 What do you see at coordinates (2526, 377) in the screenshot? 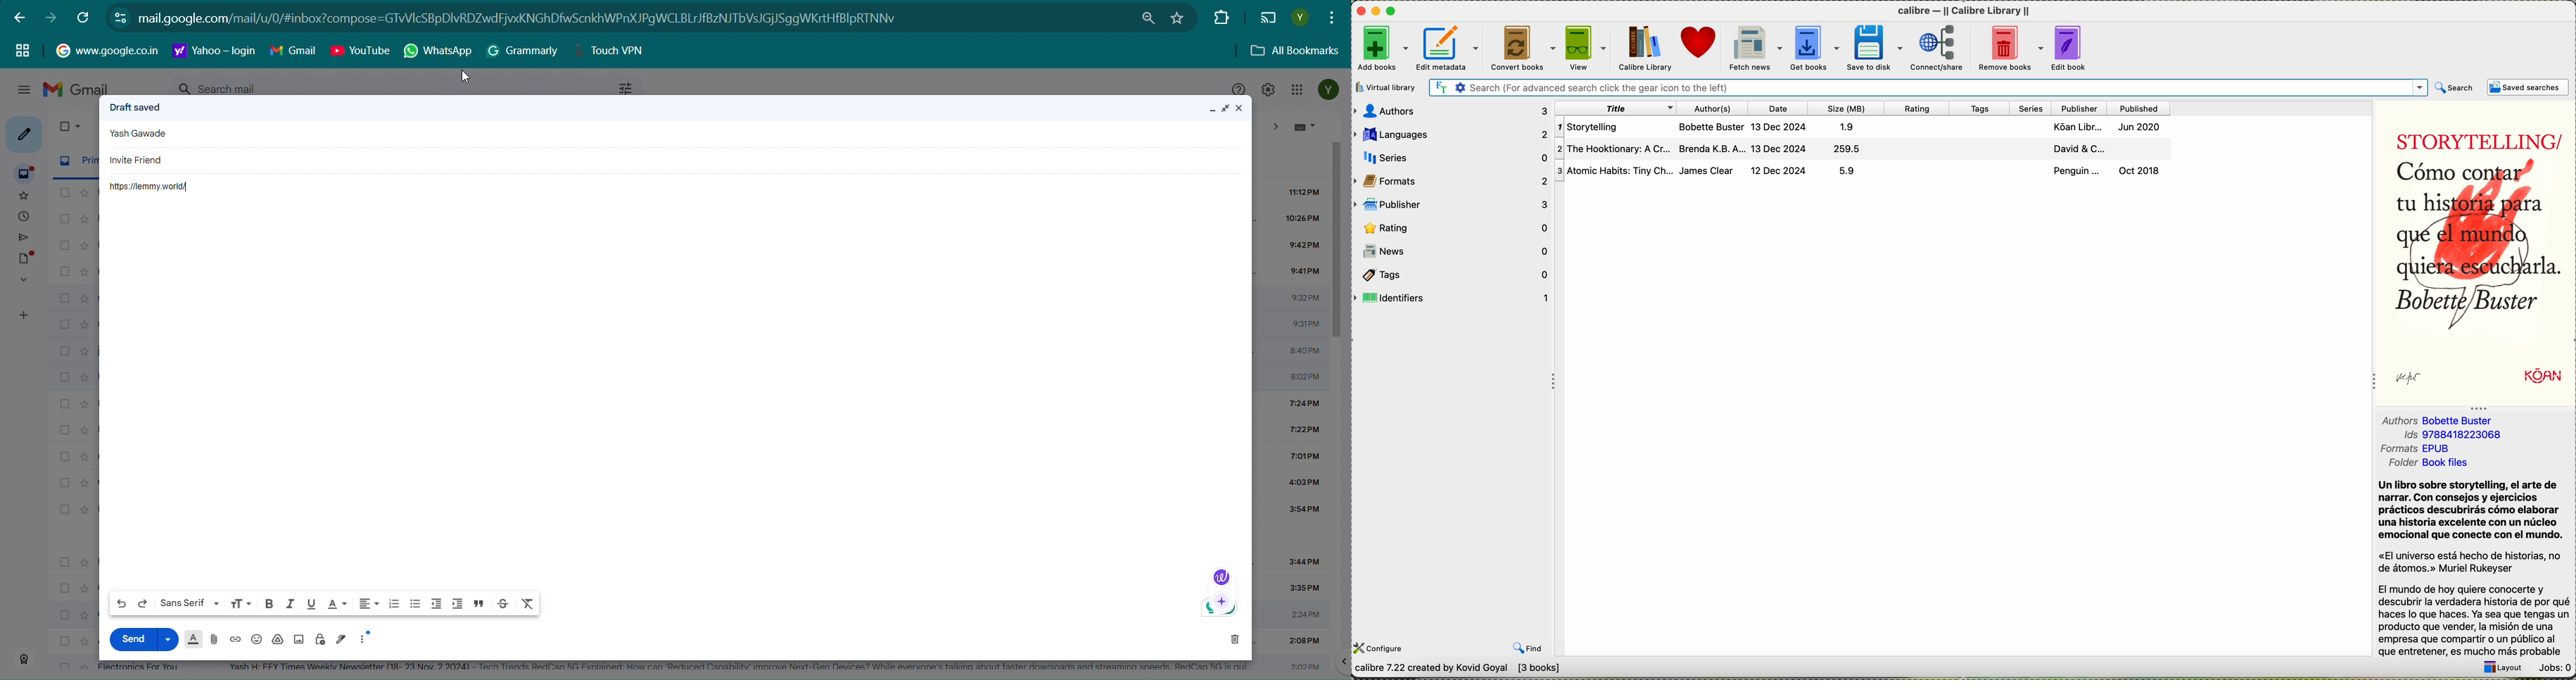
I see `Koan` at bounding box center [2526, 377].